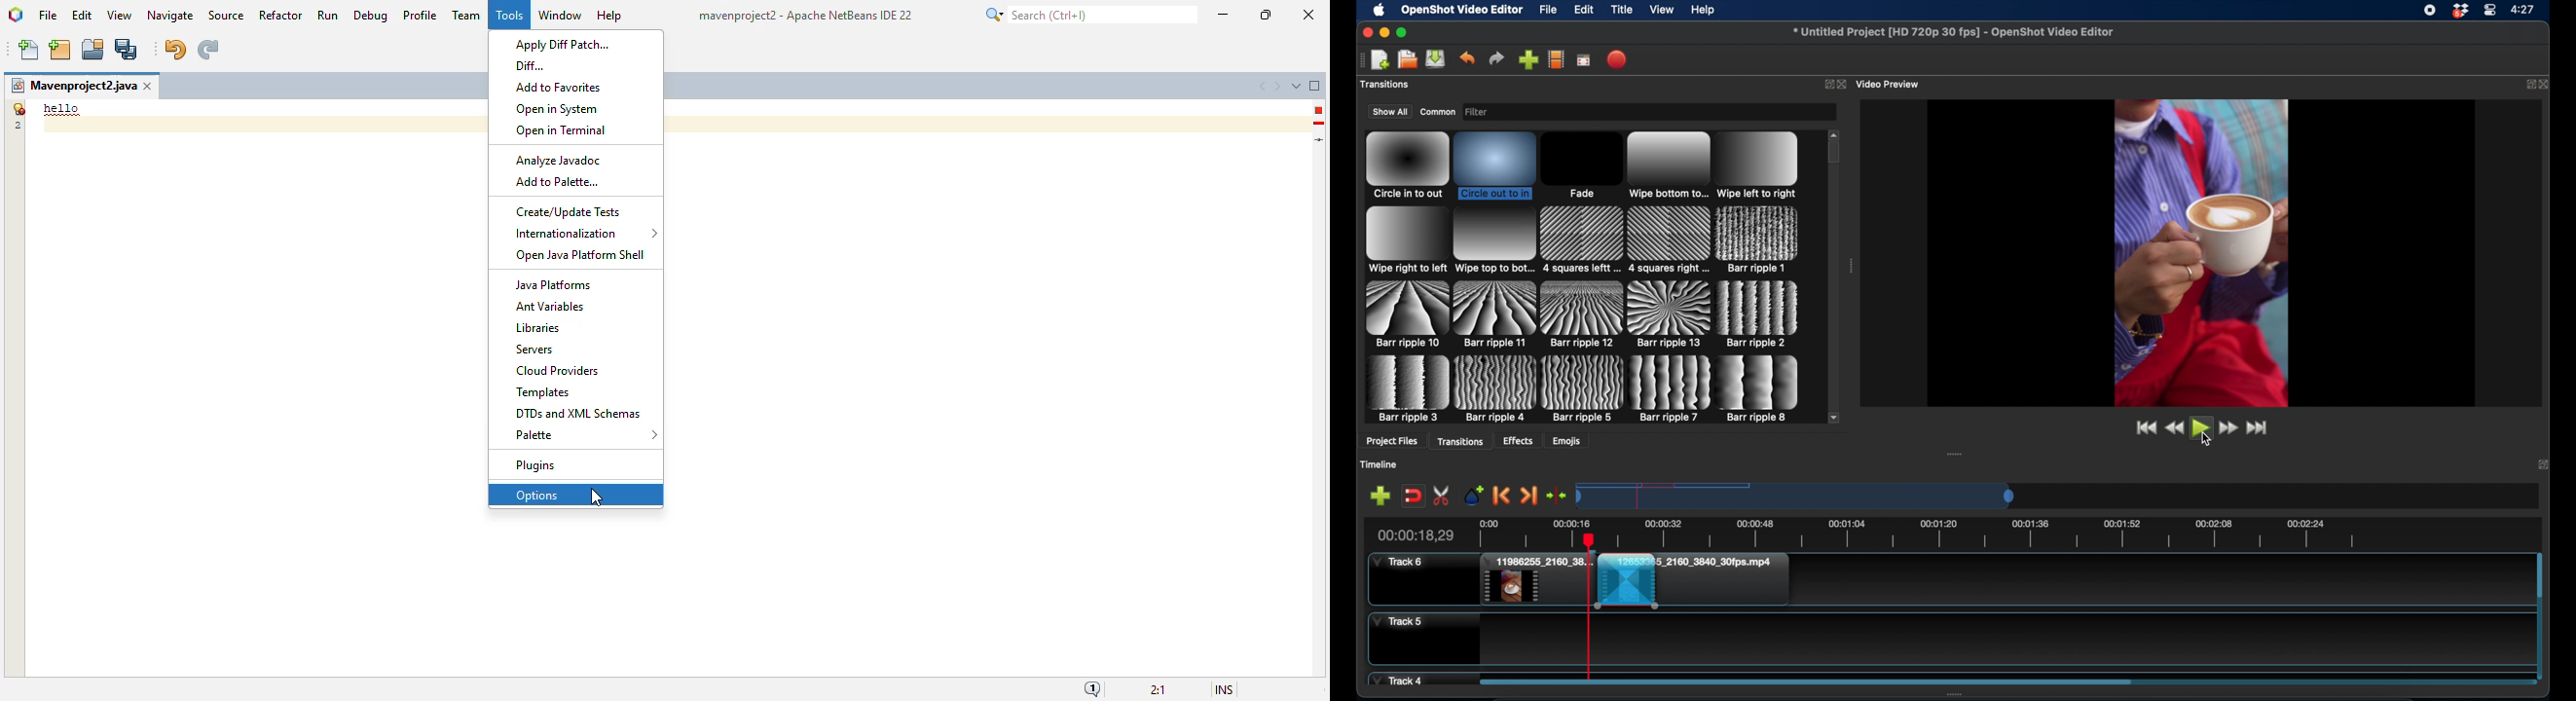 This screenshot has height=728, width=2576. Describe the element at coordinates (1407, 166) in the screenshot. I see `transition` at that location.